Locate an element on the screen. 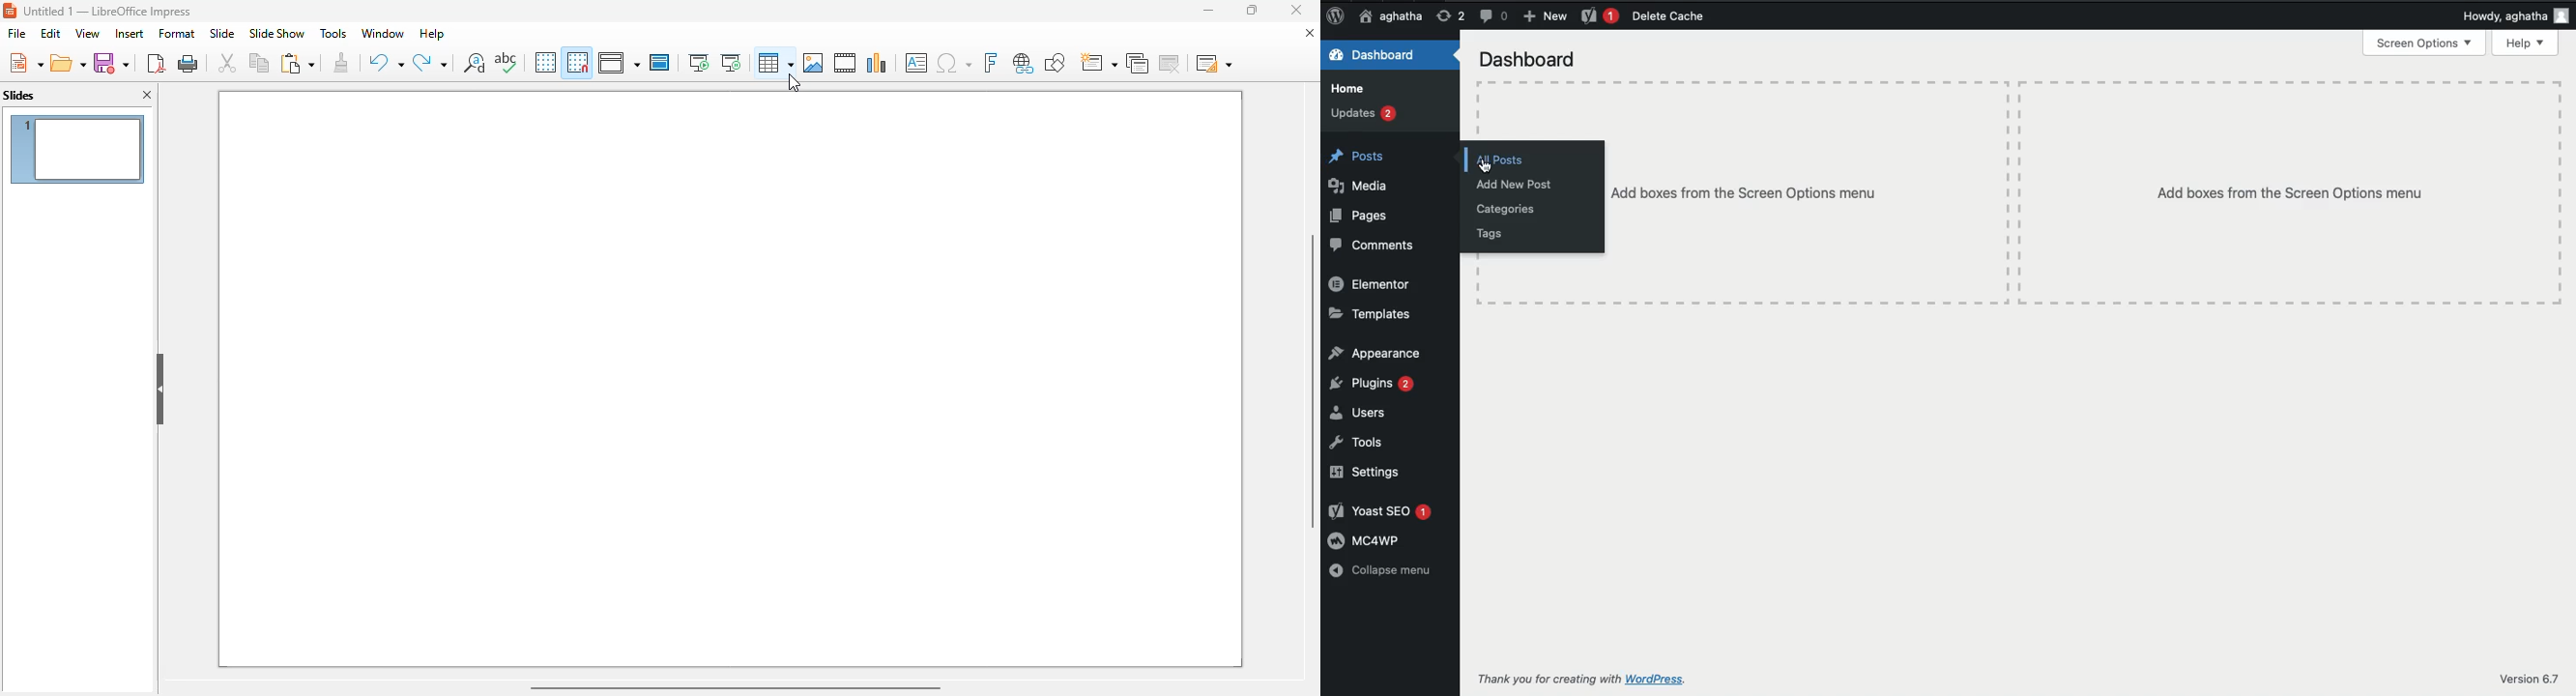 This screenshot has width=2576, height=700. insert image is located at coordinates (814, 63).